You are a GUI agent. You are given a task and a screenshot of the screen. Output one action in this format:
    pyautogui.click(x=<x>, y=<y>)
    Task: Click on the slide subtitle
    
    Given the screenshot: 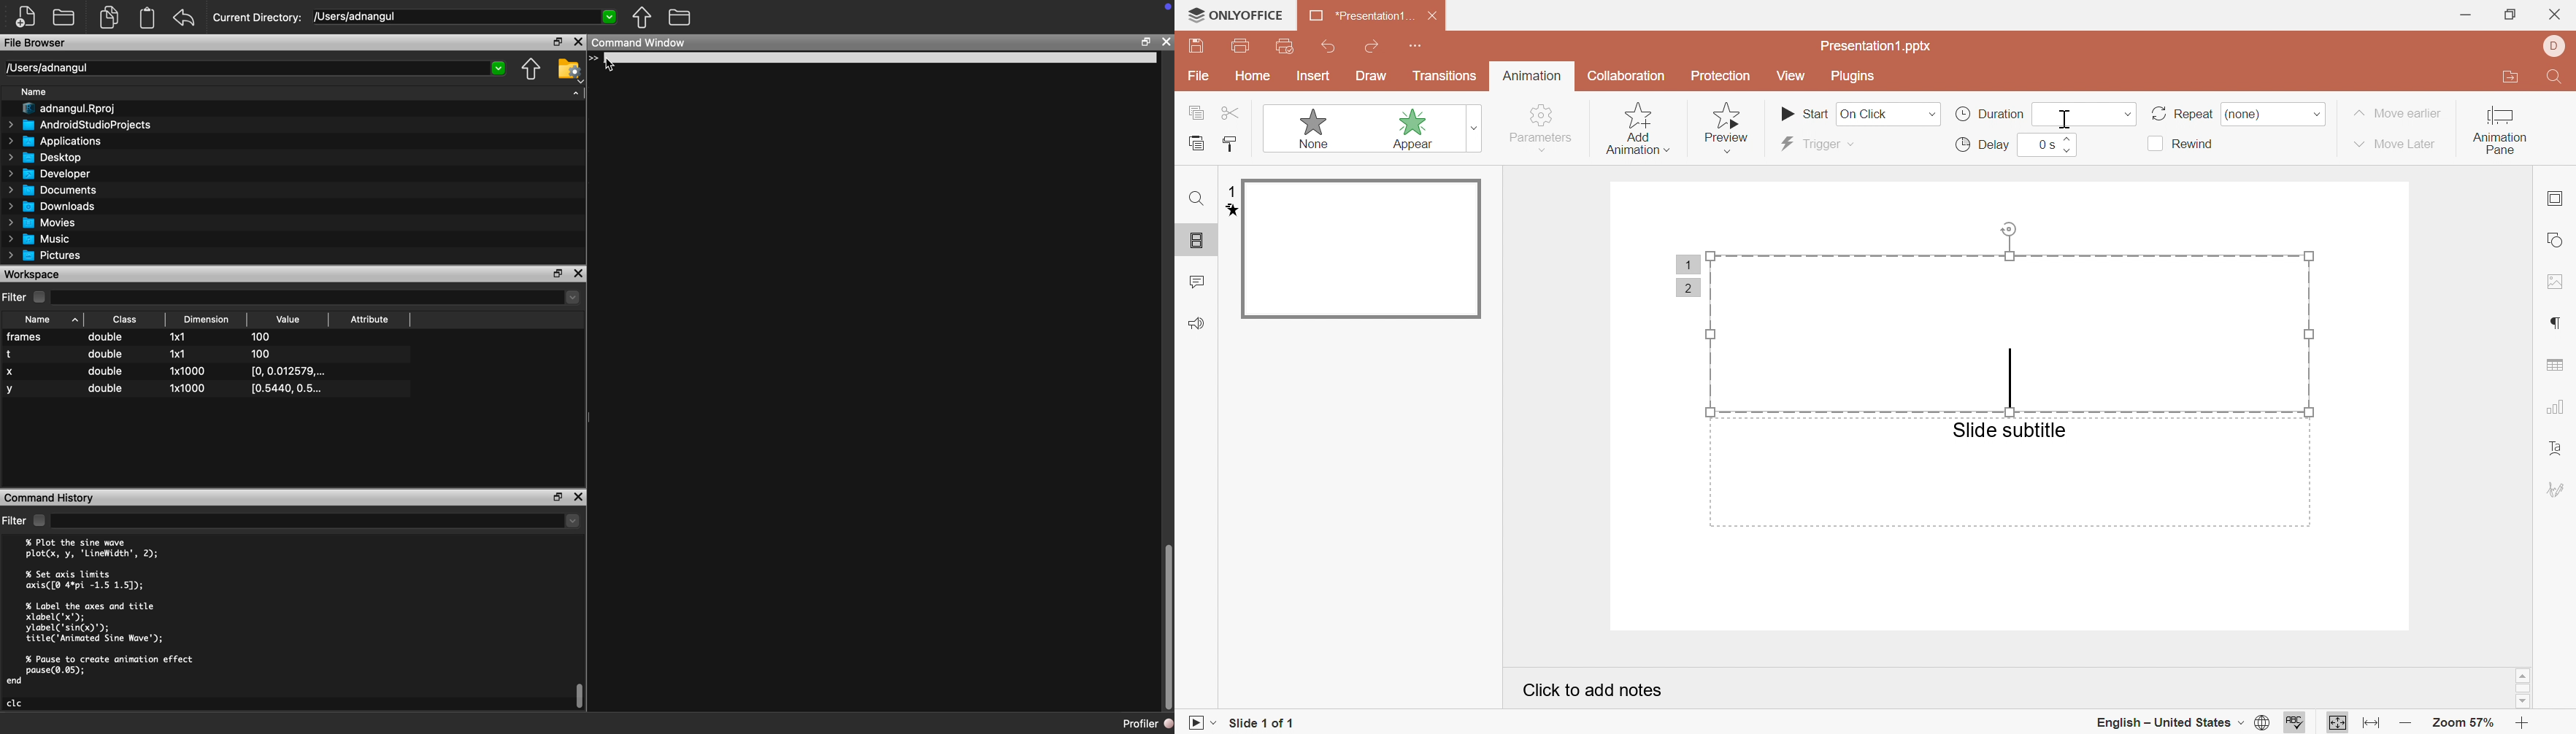 What is the action you would take?
    pyautogui.click(x=2010, y=430)
    